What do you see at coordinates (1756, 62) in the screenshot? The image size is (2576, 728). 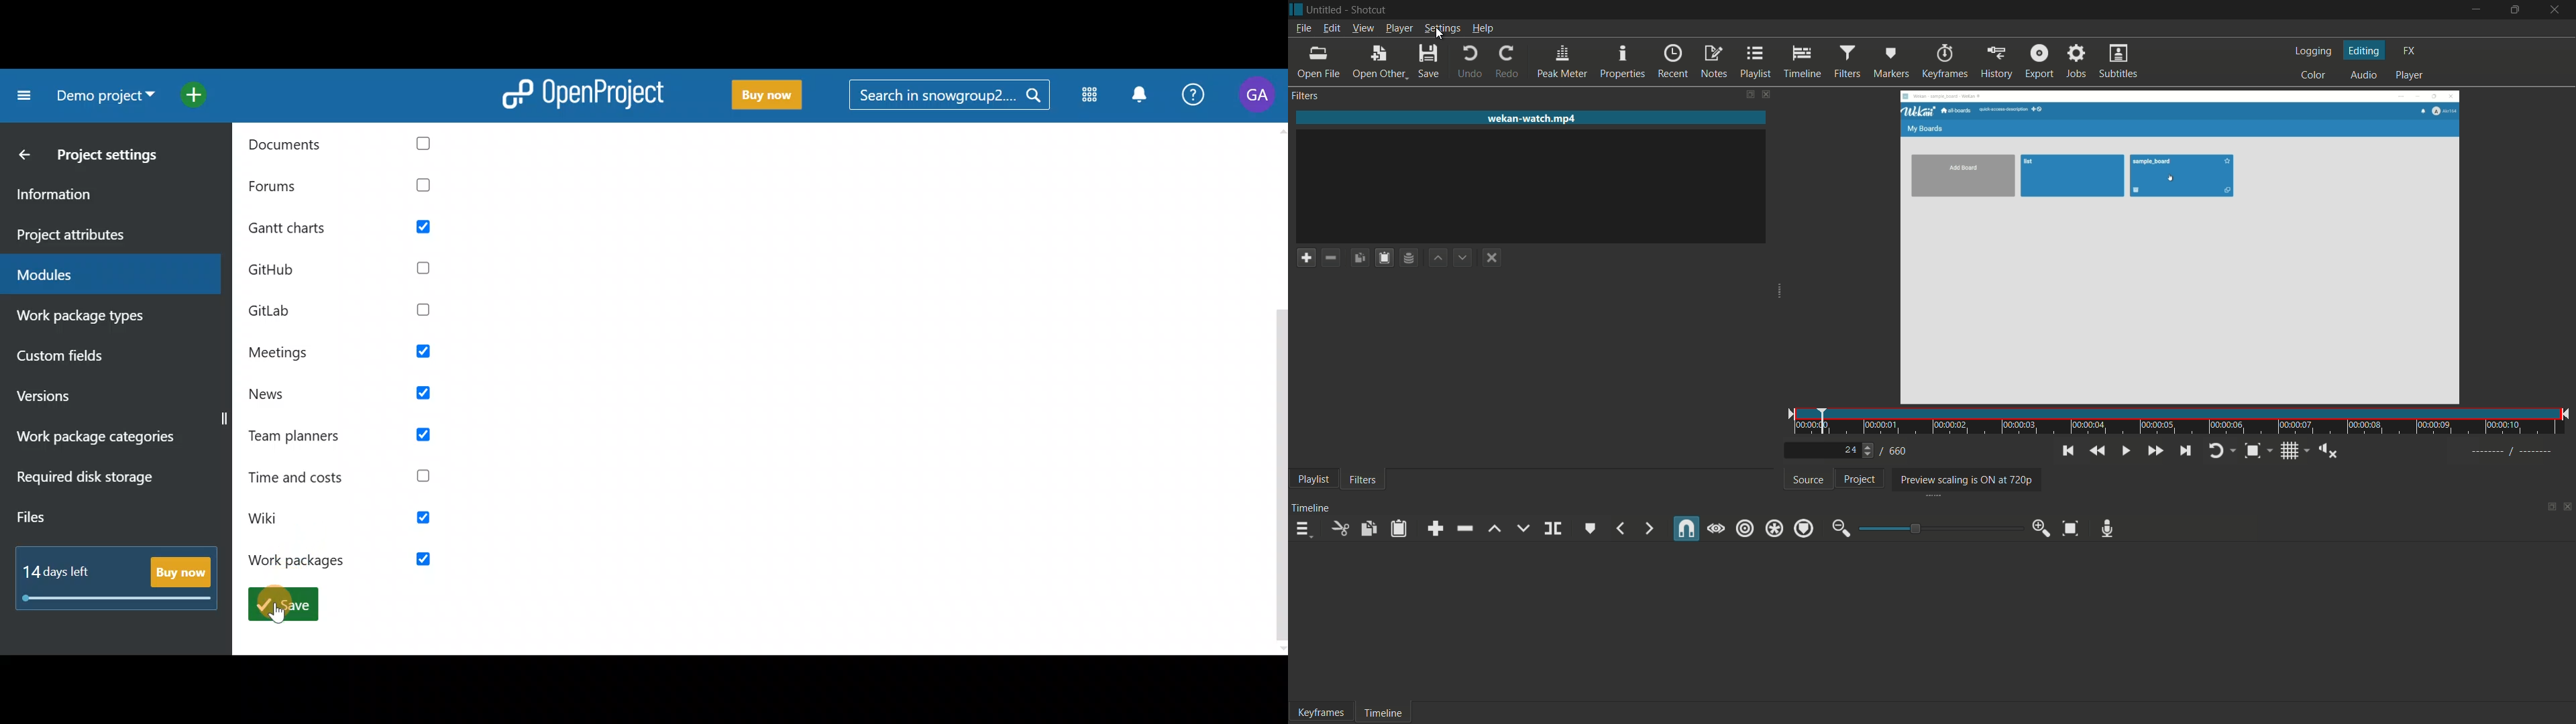 I see `playlist` at bounding box center [1756, 62].